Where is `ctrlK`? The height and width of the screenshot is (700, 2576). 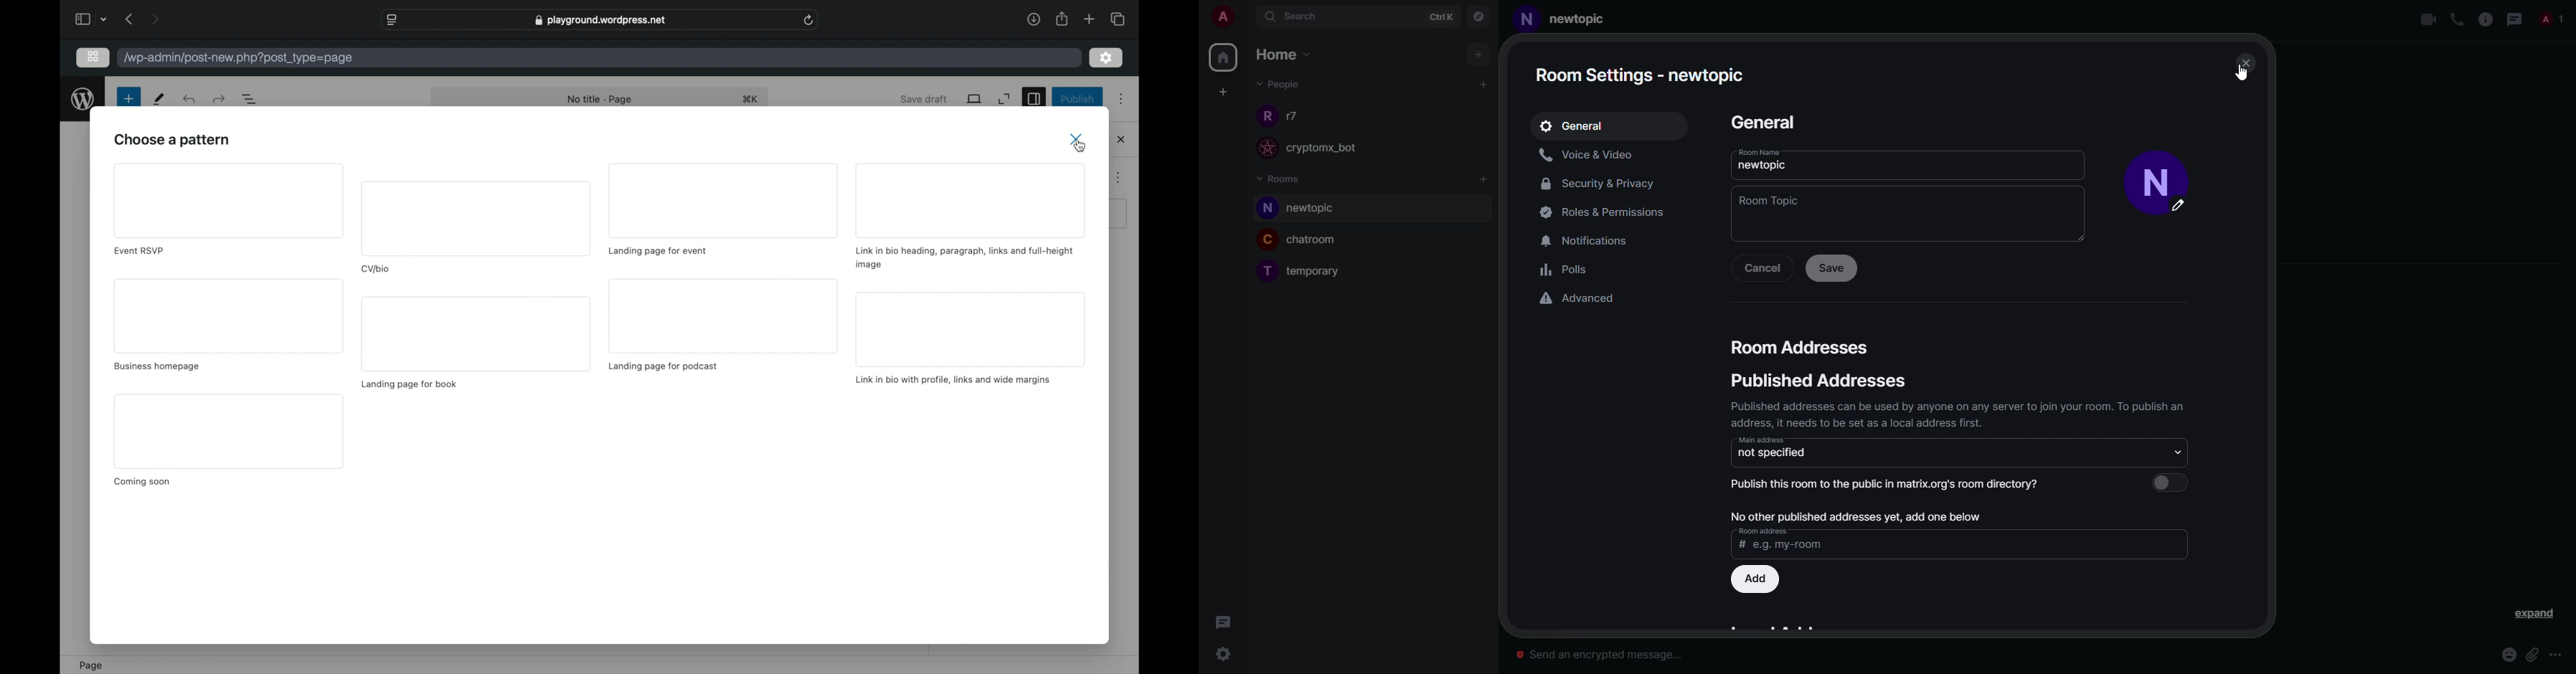
ctrlK is located at coordinates (1434, 16).